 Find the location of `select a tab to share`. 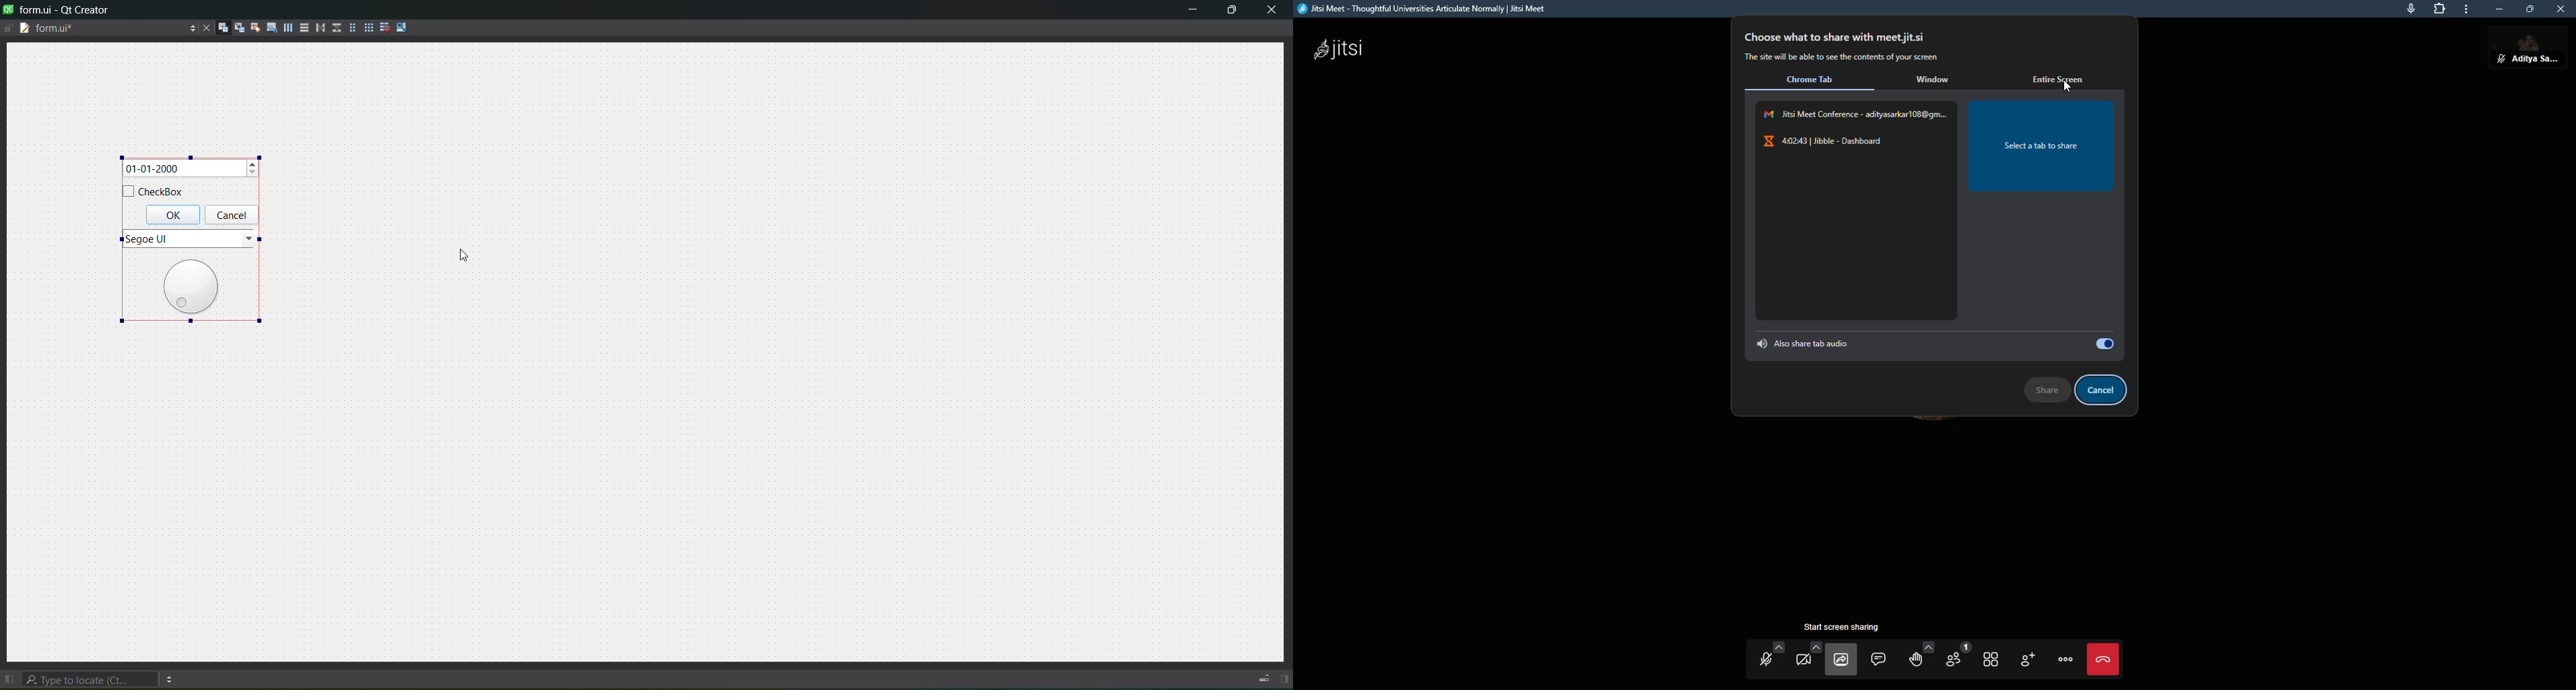

select a tab to share is located at coordinates (2041, 145).